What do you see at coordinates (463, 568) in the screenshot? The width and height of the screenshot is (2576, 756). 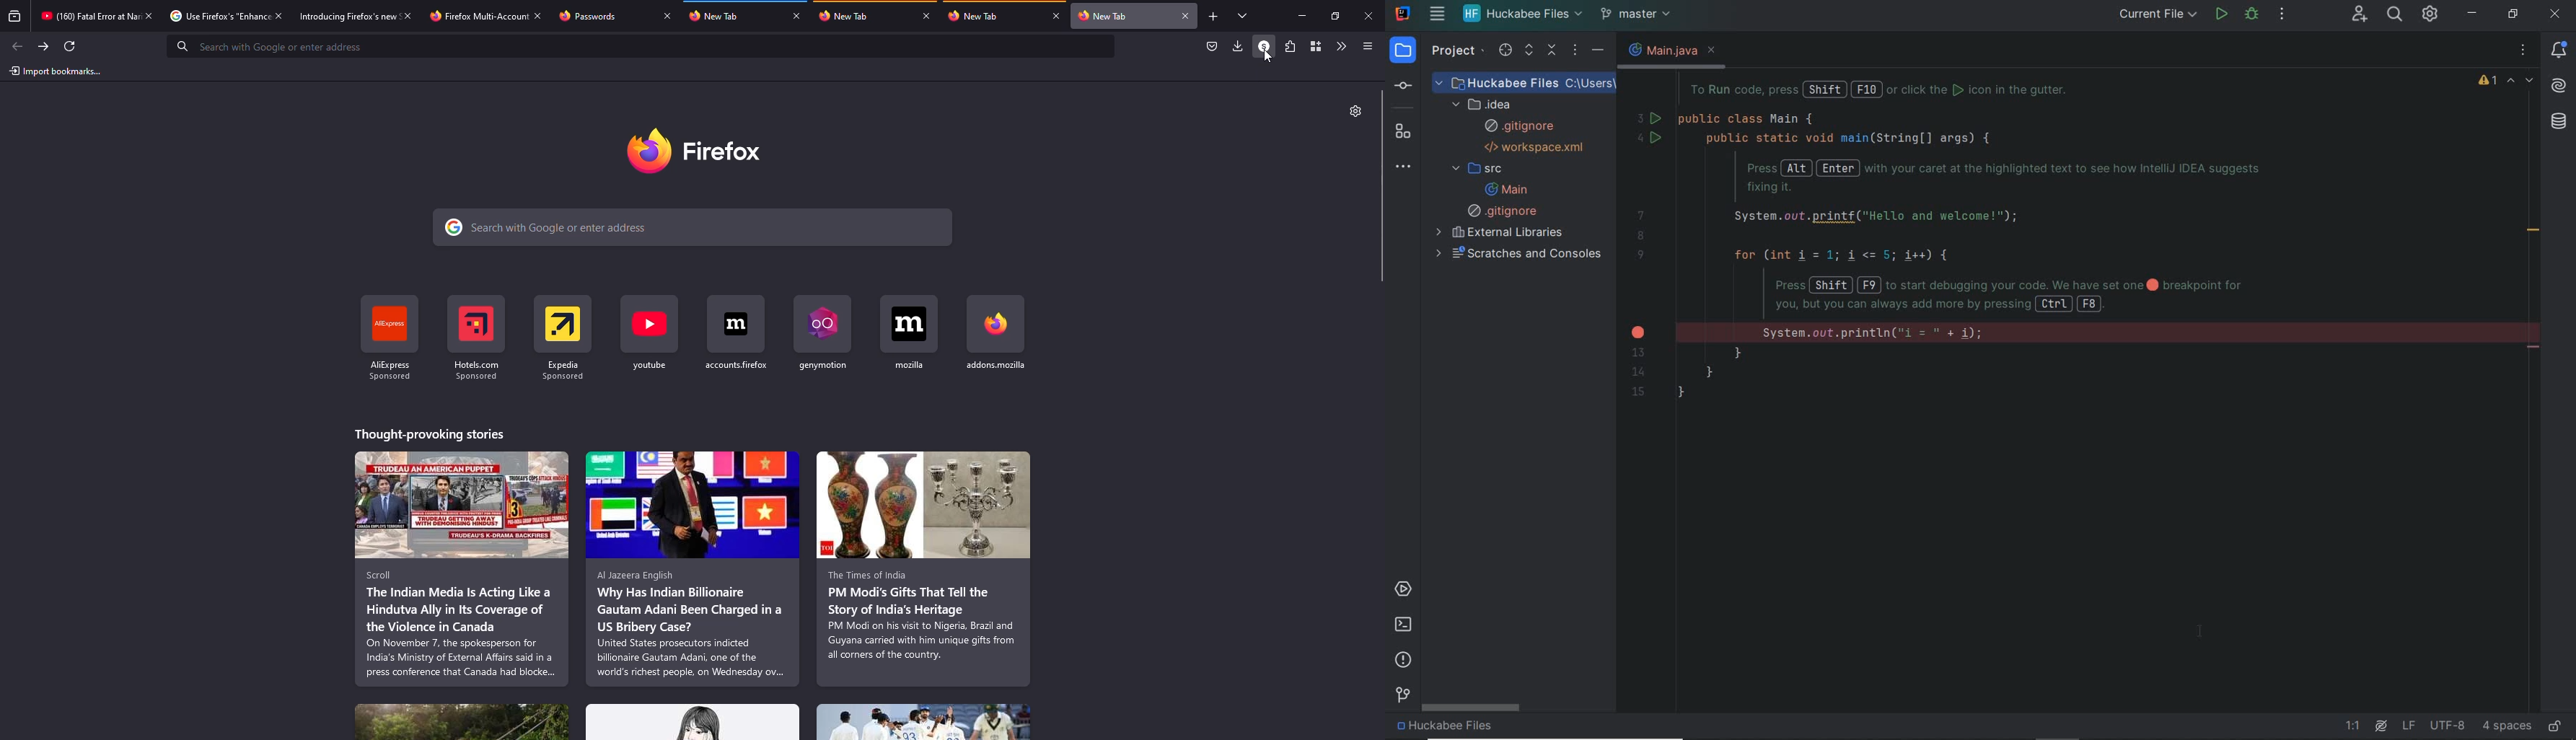 I see `stories` at bounding box center [463, 568].